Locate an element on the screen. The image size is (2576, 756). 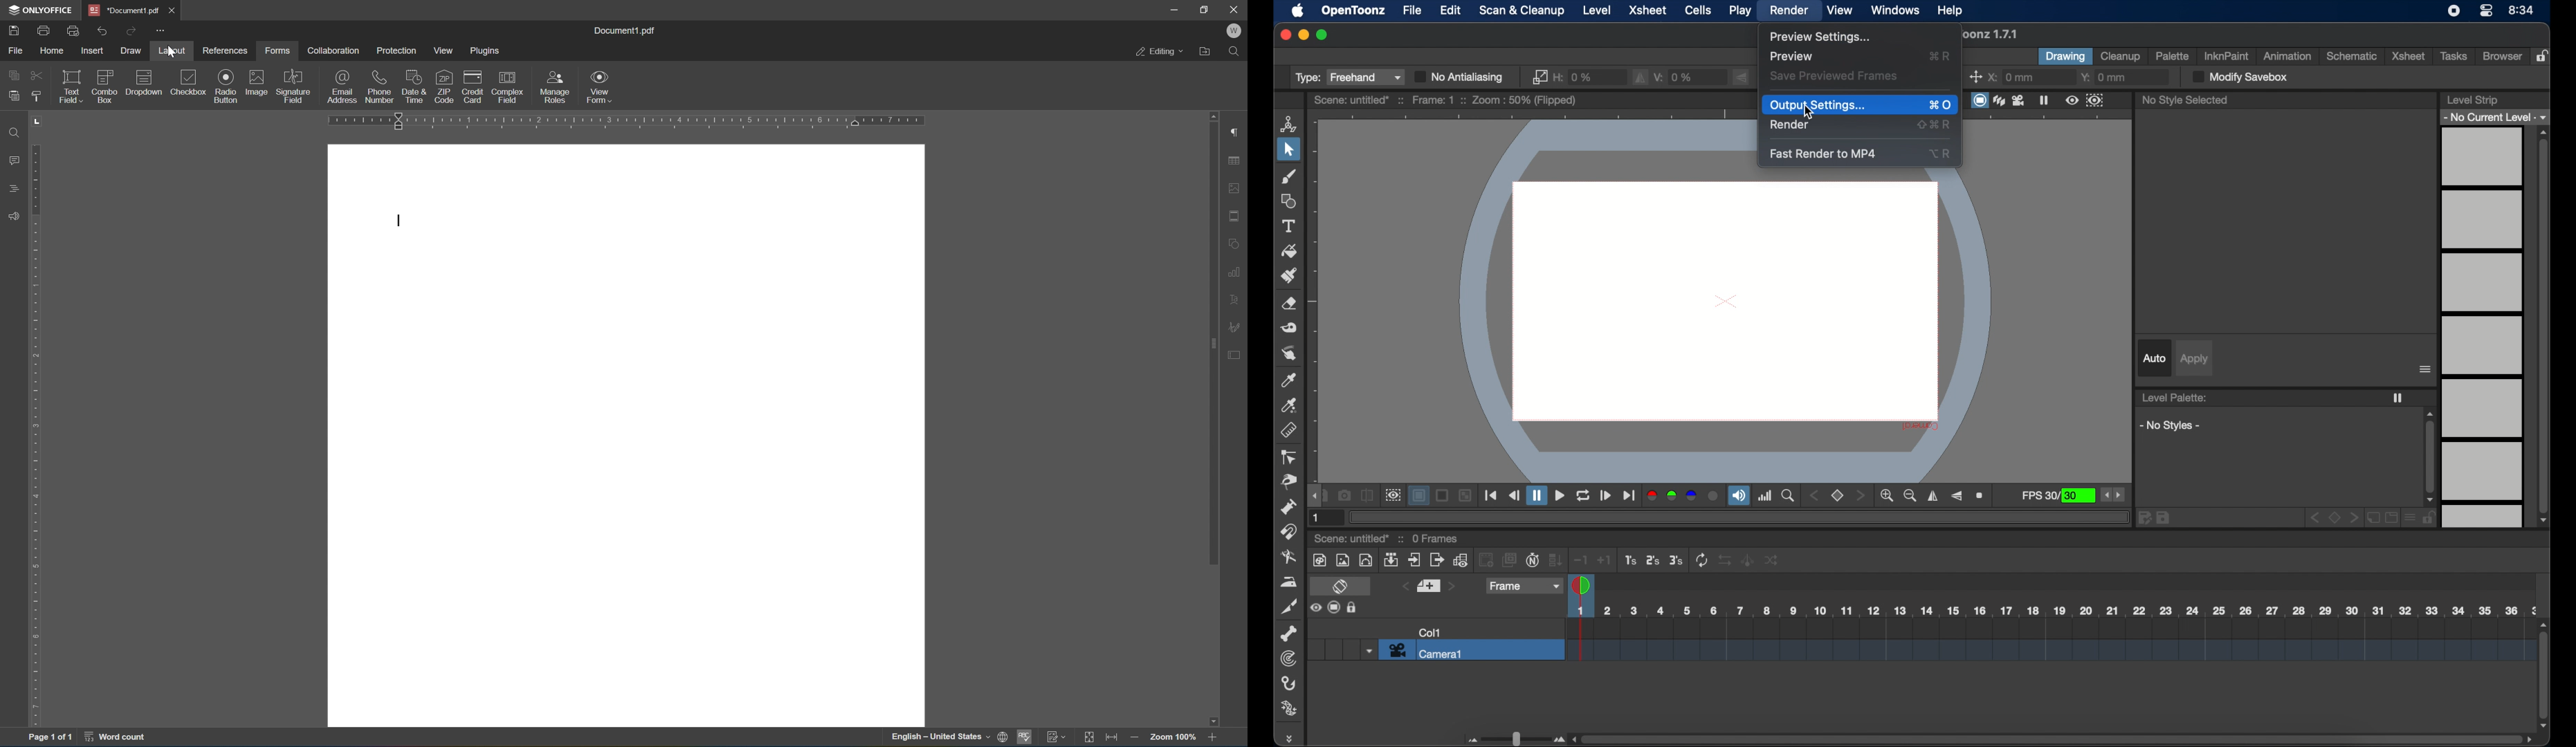
frame is located at coordinates (1522, 586).